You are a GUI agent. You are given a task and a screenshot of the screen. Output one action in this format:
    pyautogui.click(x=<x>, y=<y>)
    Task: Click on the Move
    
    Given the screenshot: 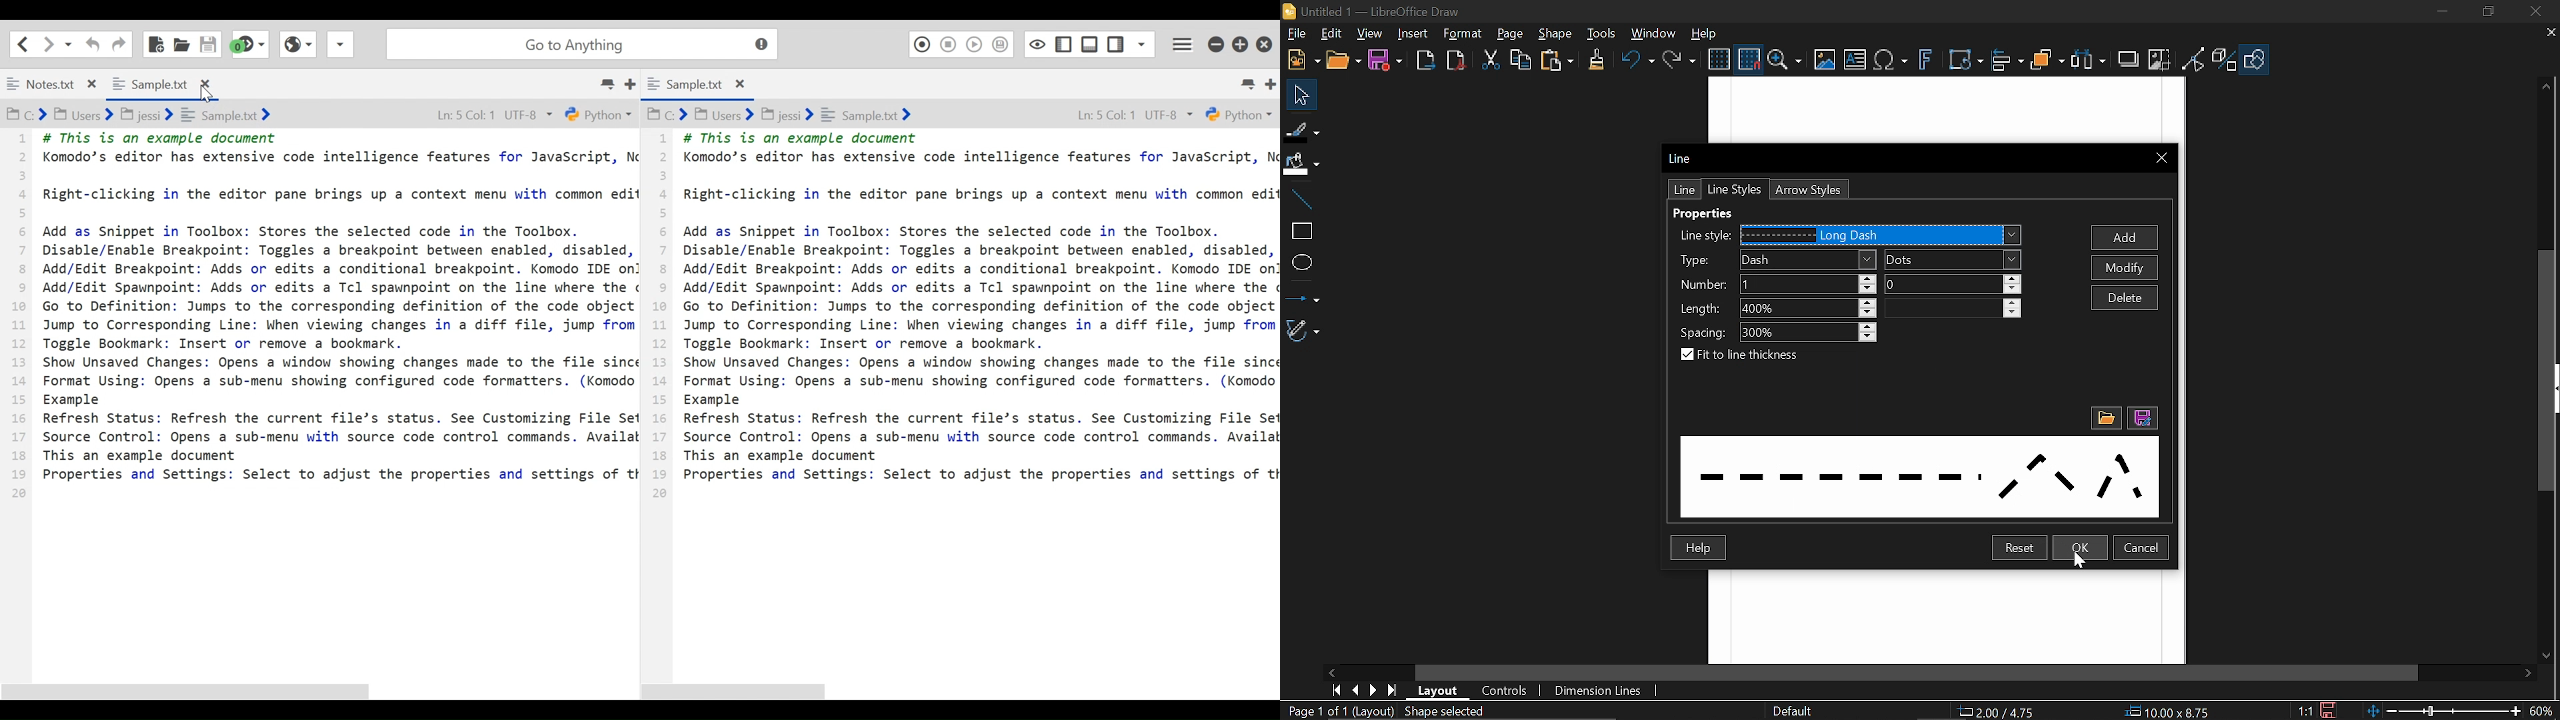 What is the action you would take?
    pyautogui.click(x=1297, y=94)
    